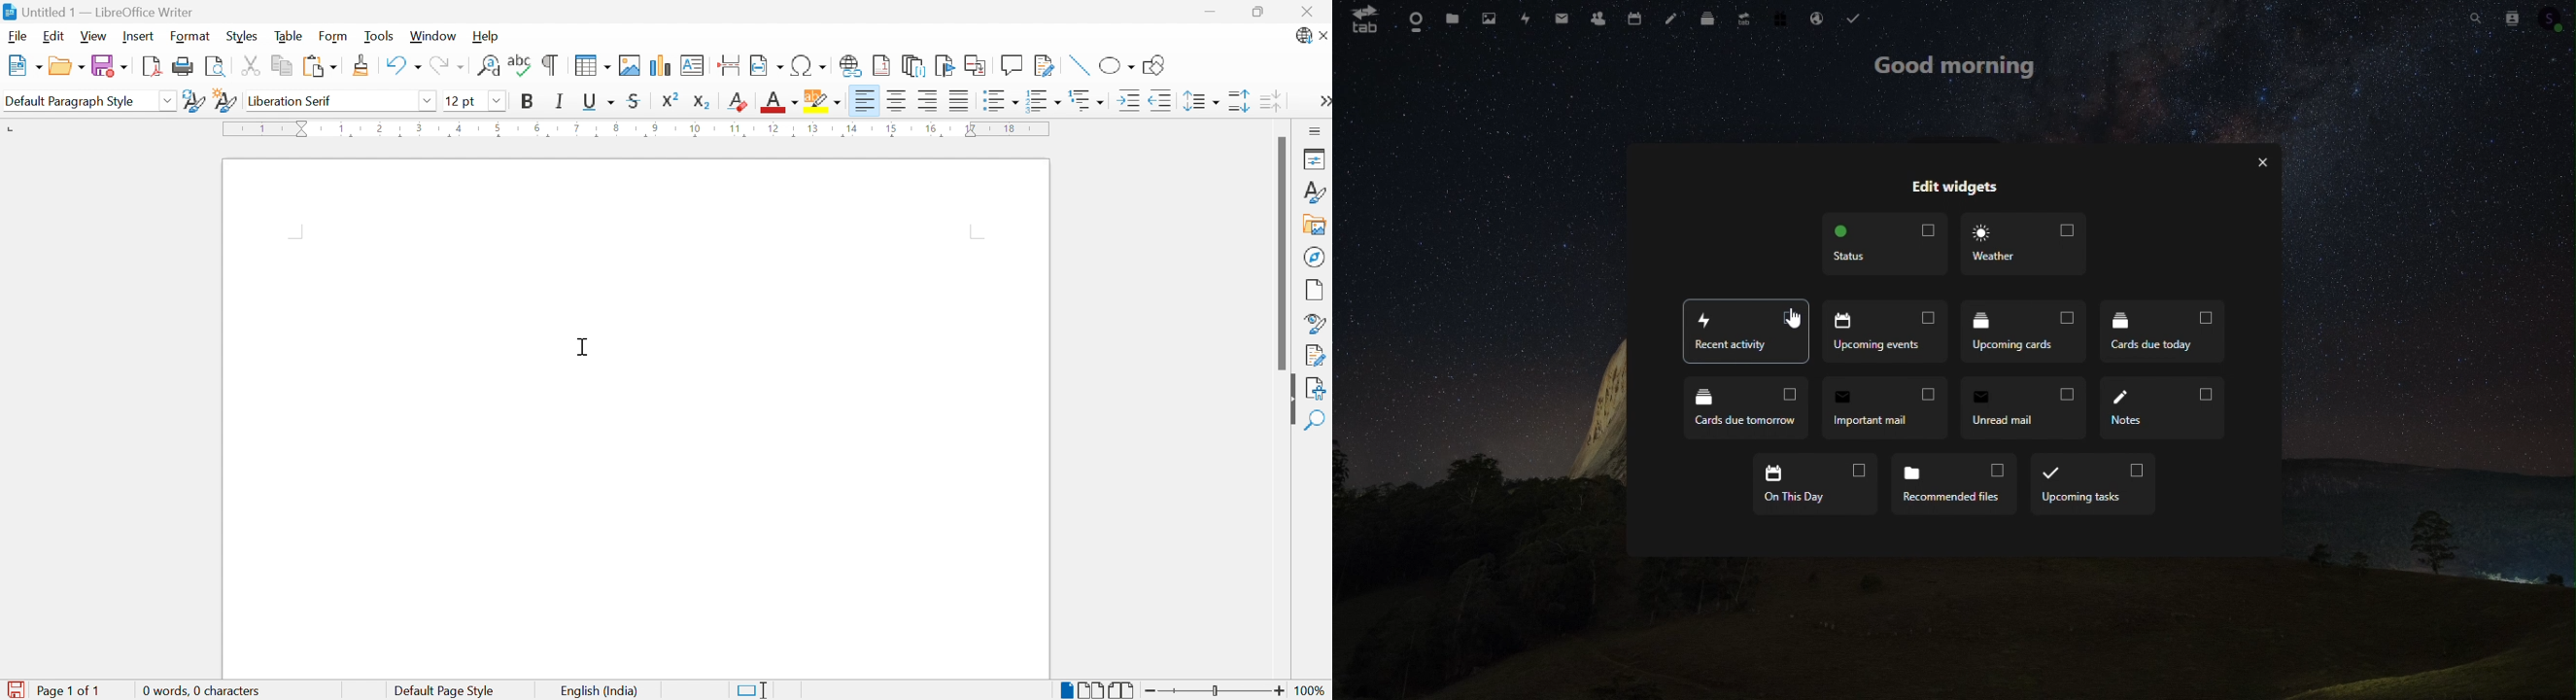 The height and width of the screenshot is (700, 2576). Describe the element at coordinates (1746, 333) in the screenshot. I see `Upcoming events` at that location.